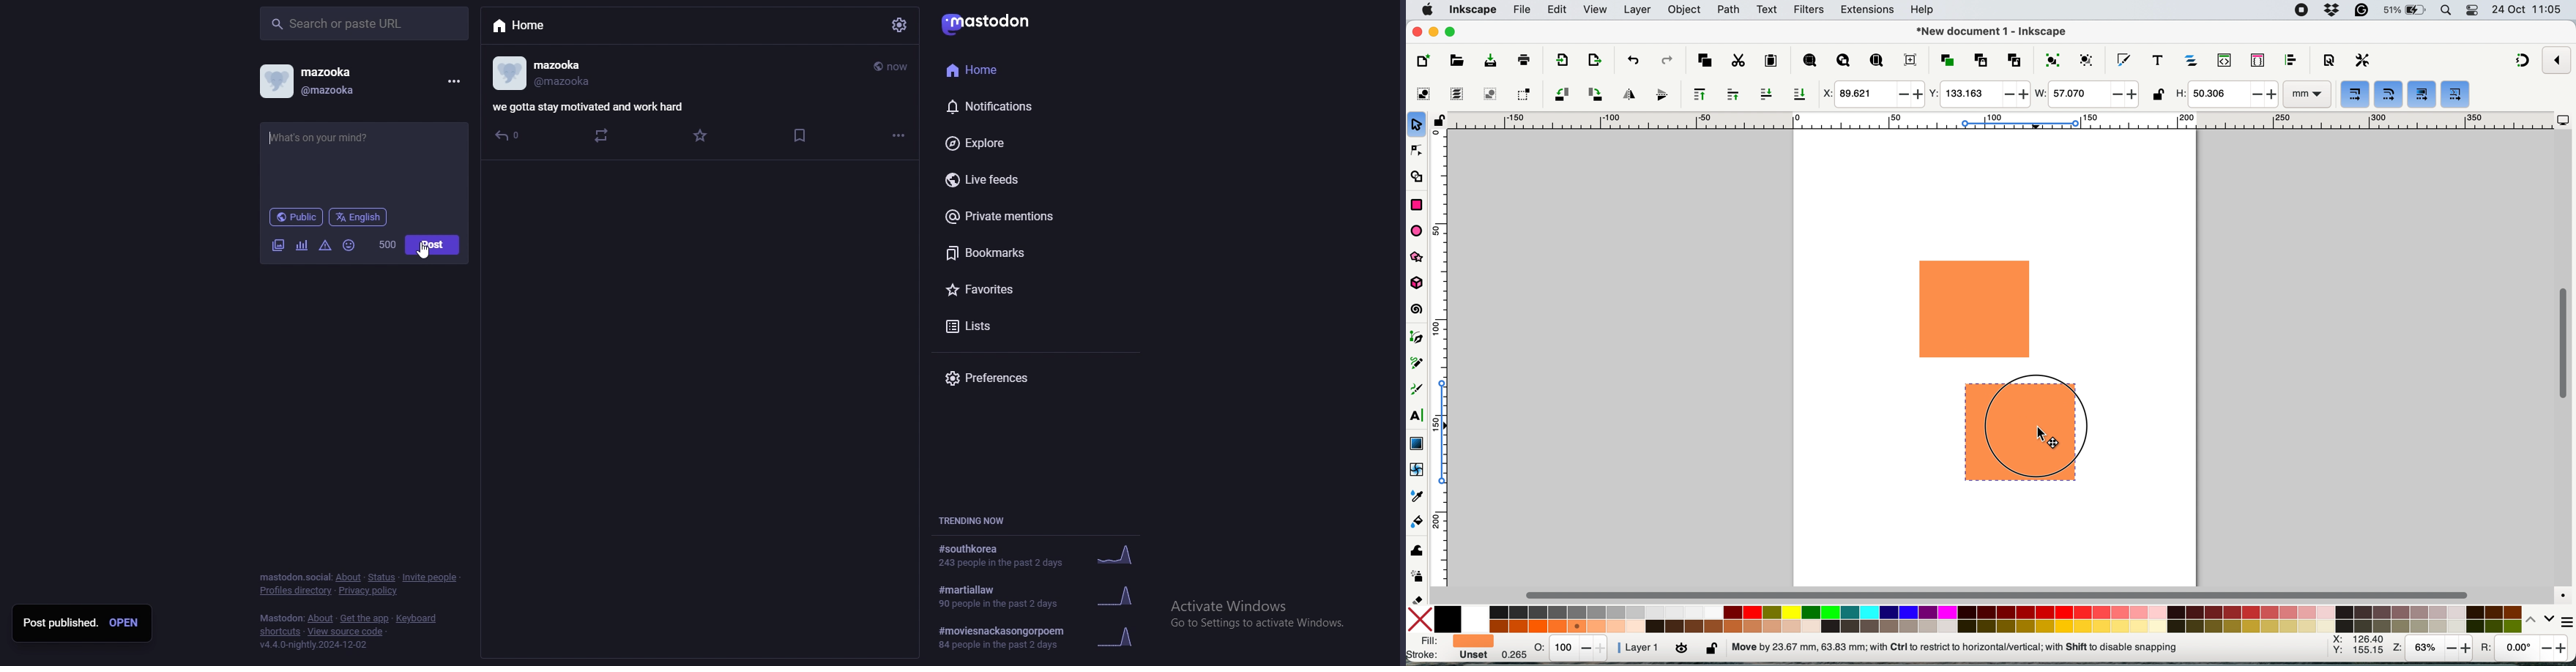 The height and width of the screenshot is (672, 2576). I want to click on version, so click(316, 645).